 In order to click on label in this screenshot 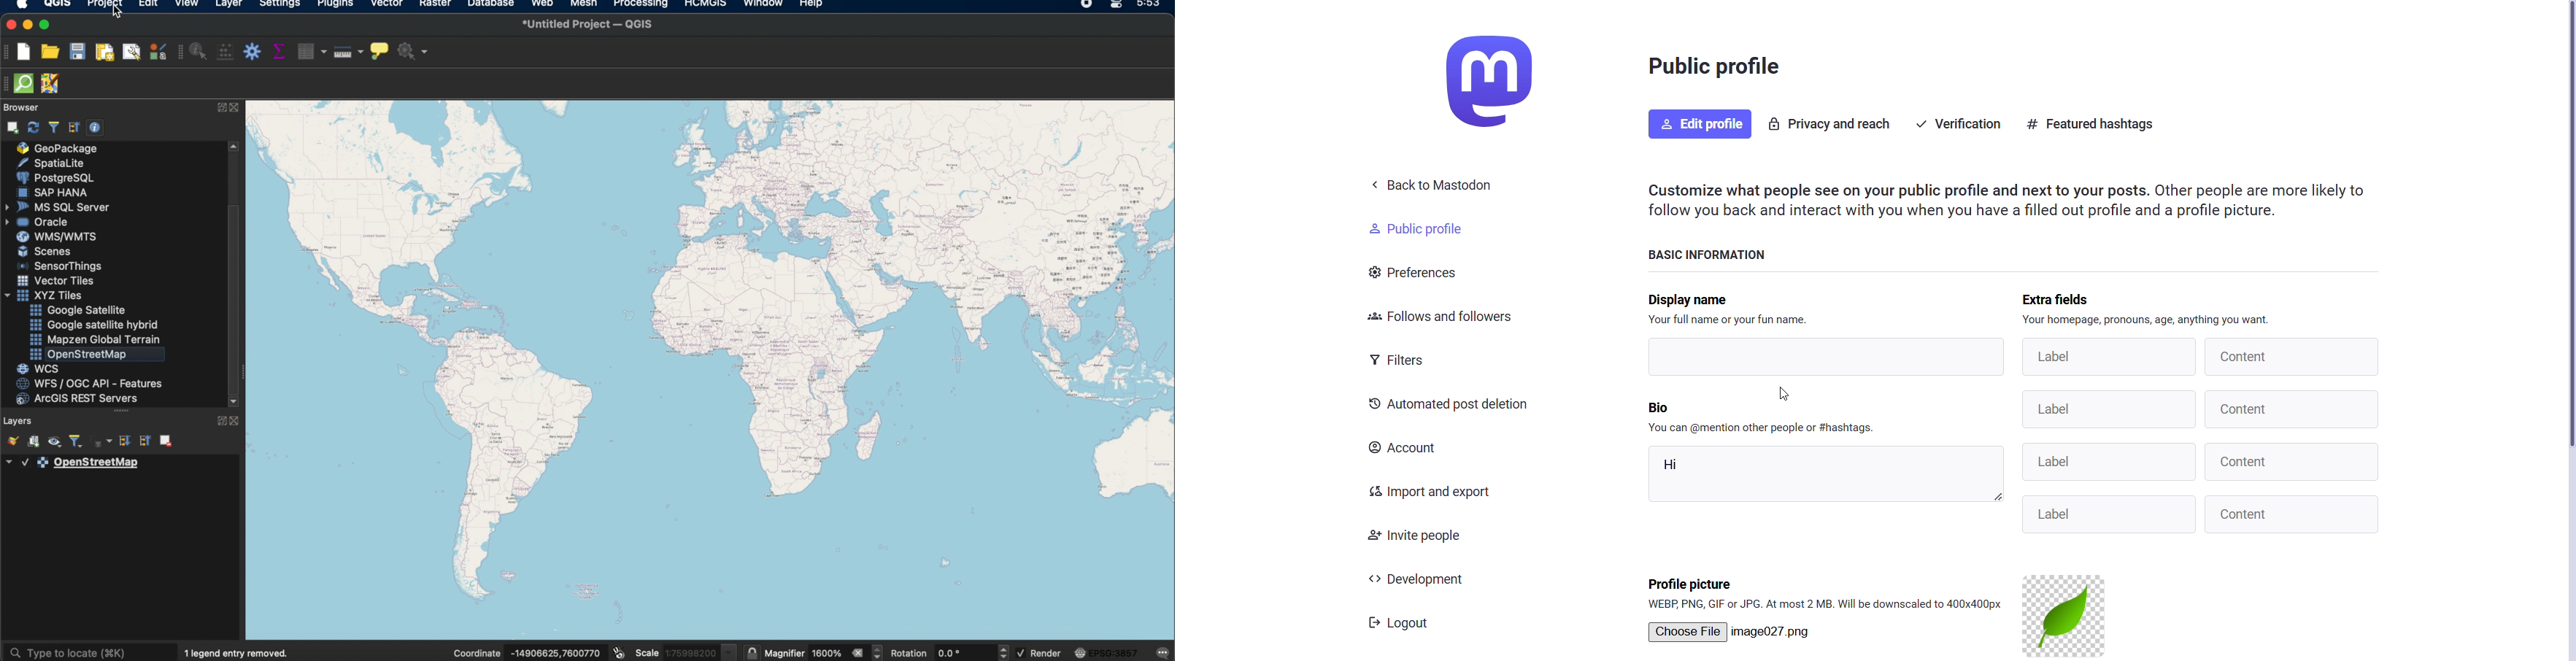, I will do `click(2106, 357)`.